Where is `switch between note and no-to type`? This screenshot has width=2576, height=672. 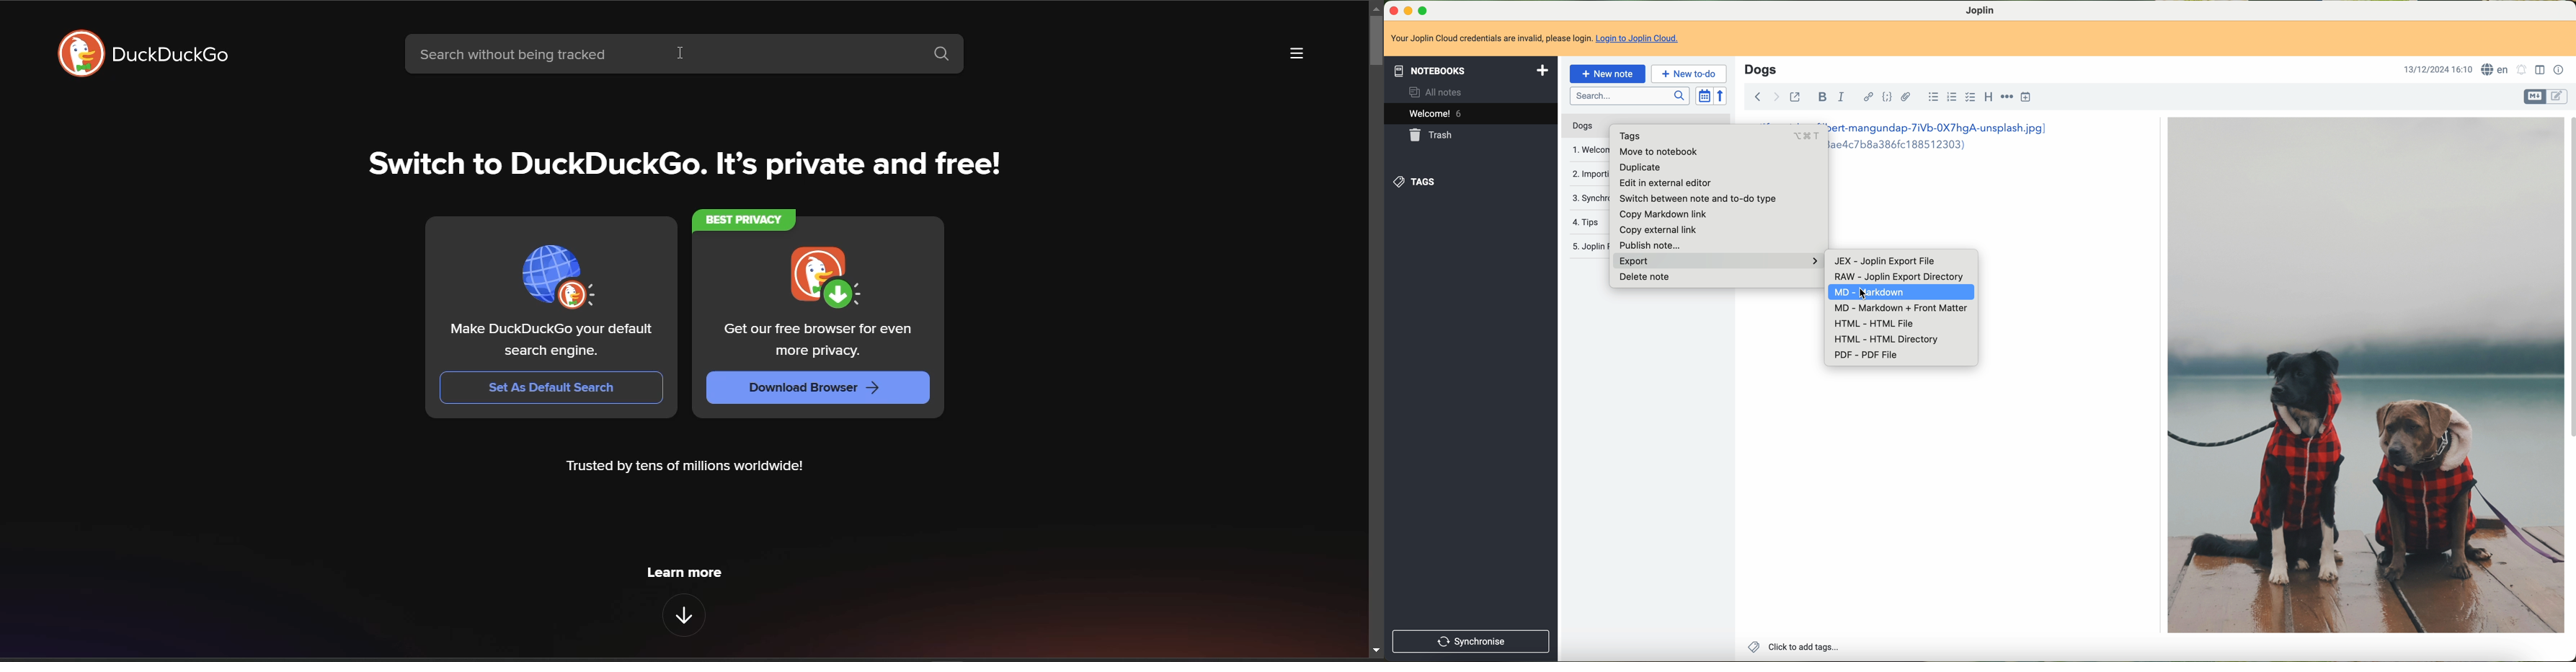
switch between note and no-to type is located at coordinates (1697, 199).